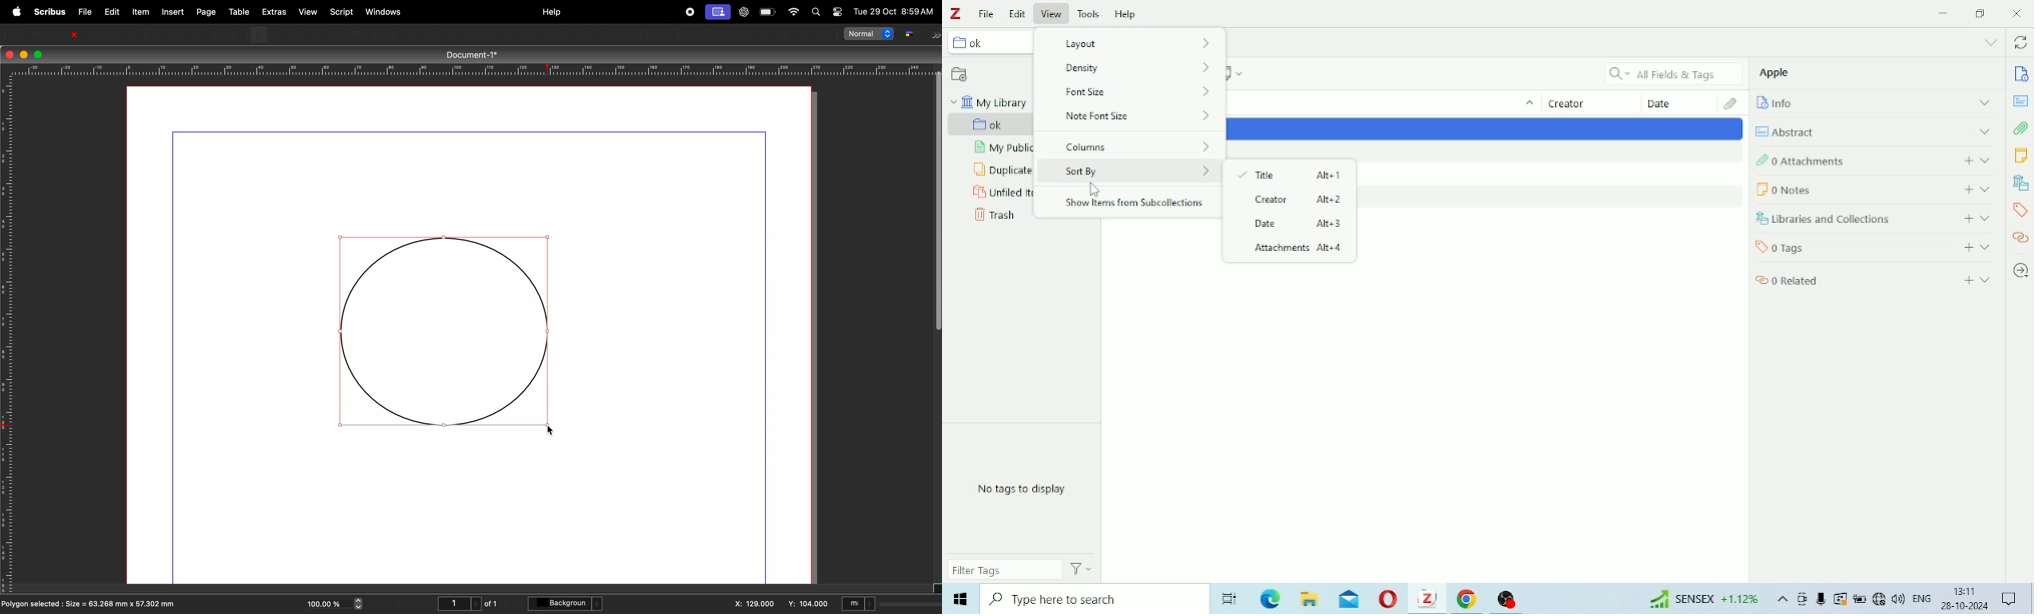 The height and width of the screenshot is (616, 2044). Describe the element at coordinates (1511, 596) in the screenshot. I see `App` at that location.